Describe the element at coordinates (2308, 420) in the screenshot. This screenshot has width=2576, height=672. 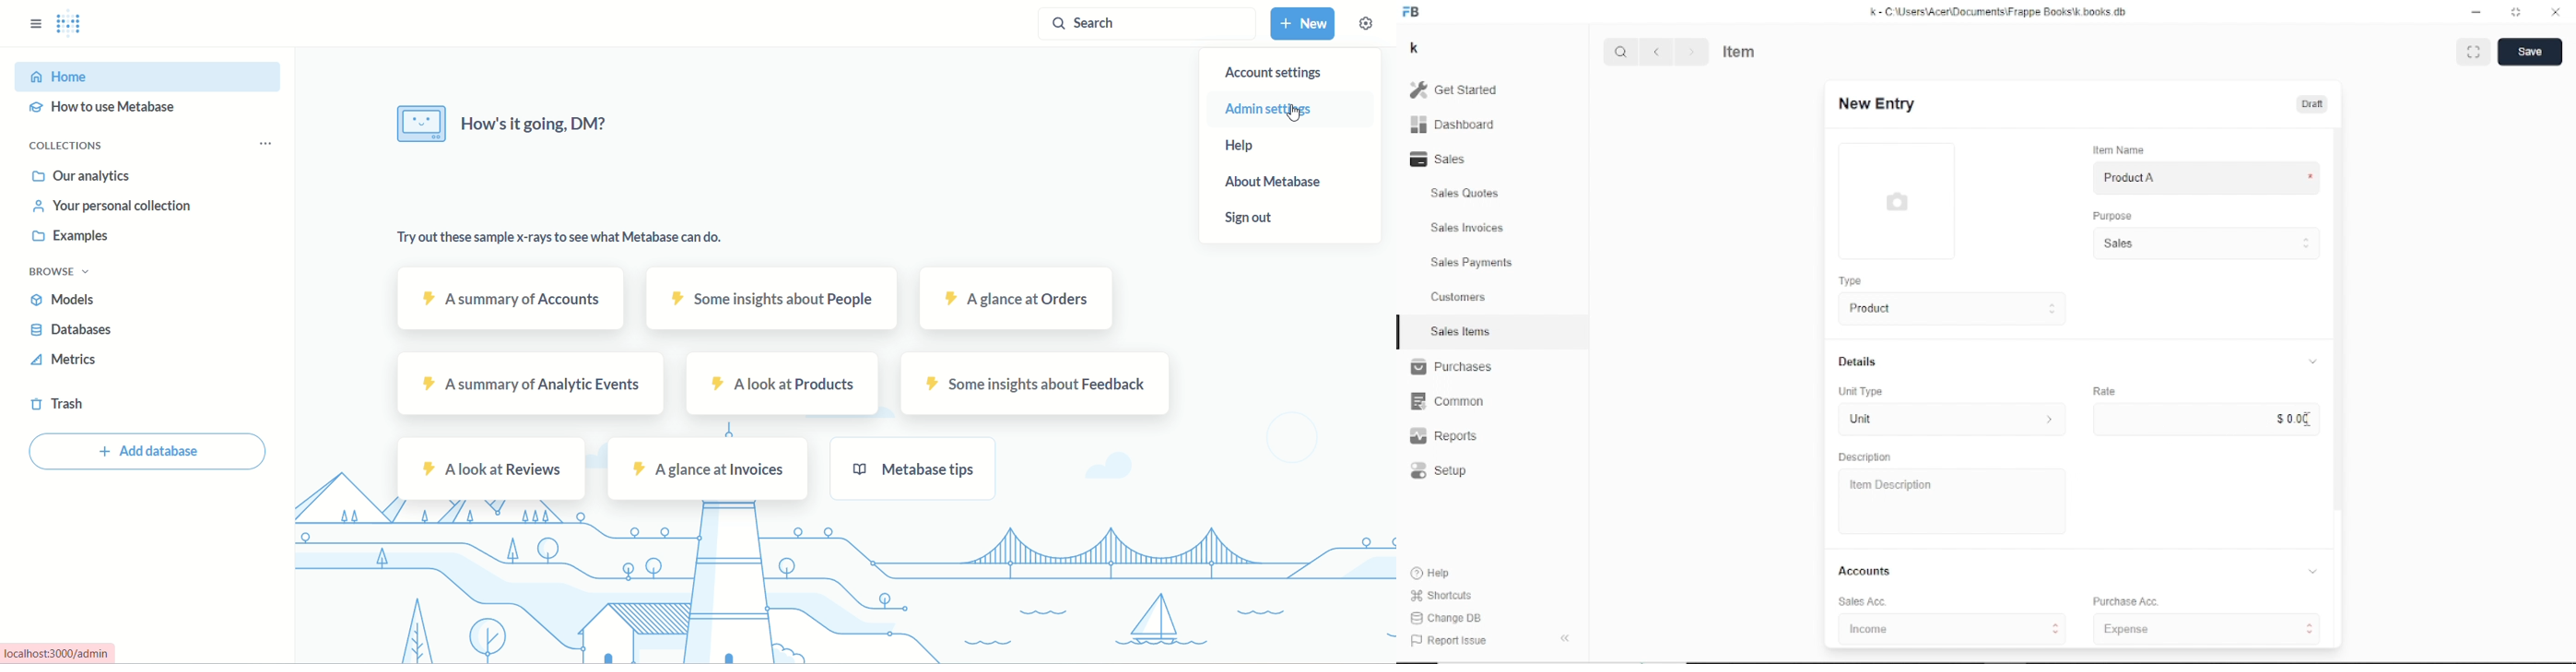
I see `Cursor` at that location.